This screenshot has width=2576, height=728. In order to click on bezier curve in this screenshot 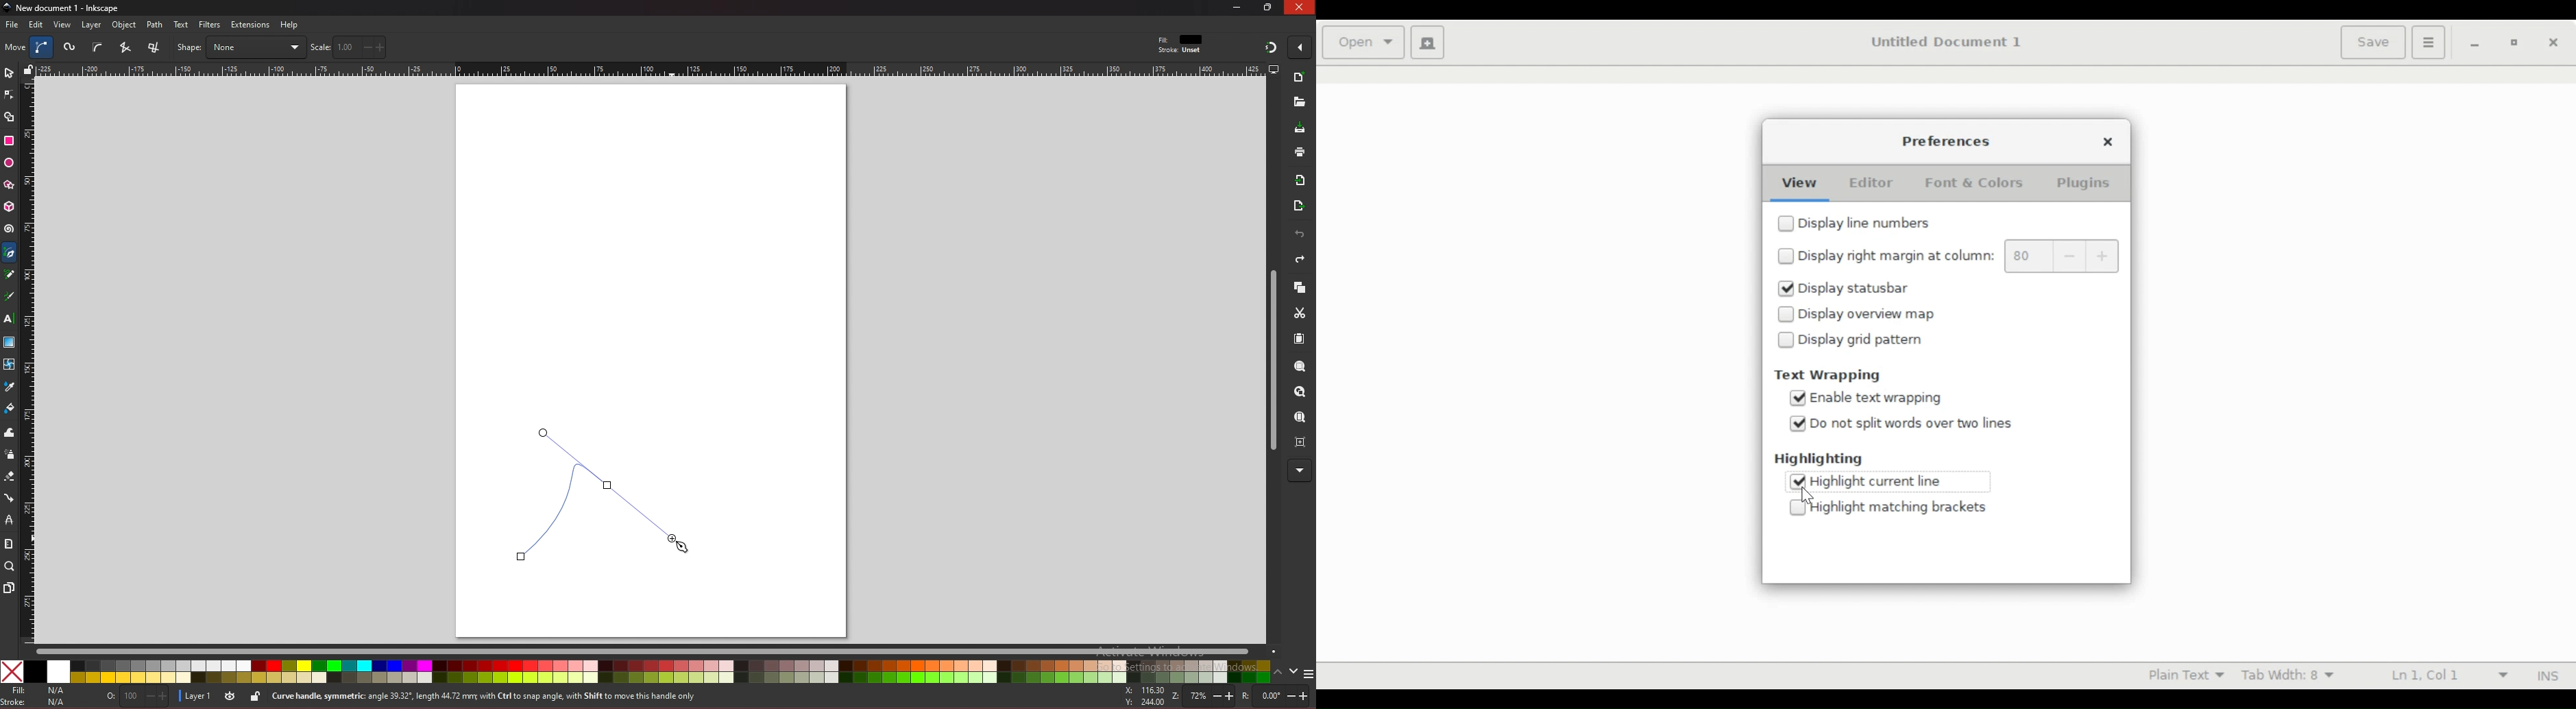, I will do `click(43, 47)`.